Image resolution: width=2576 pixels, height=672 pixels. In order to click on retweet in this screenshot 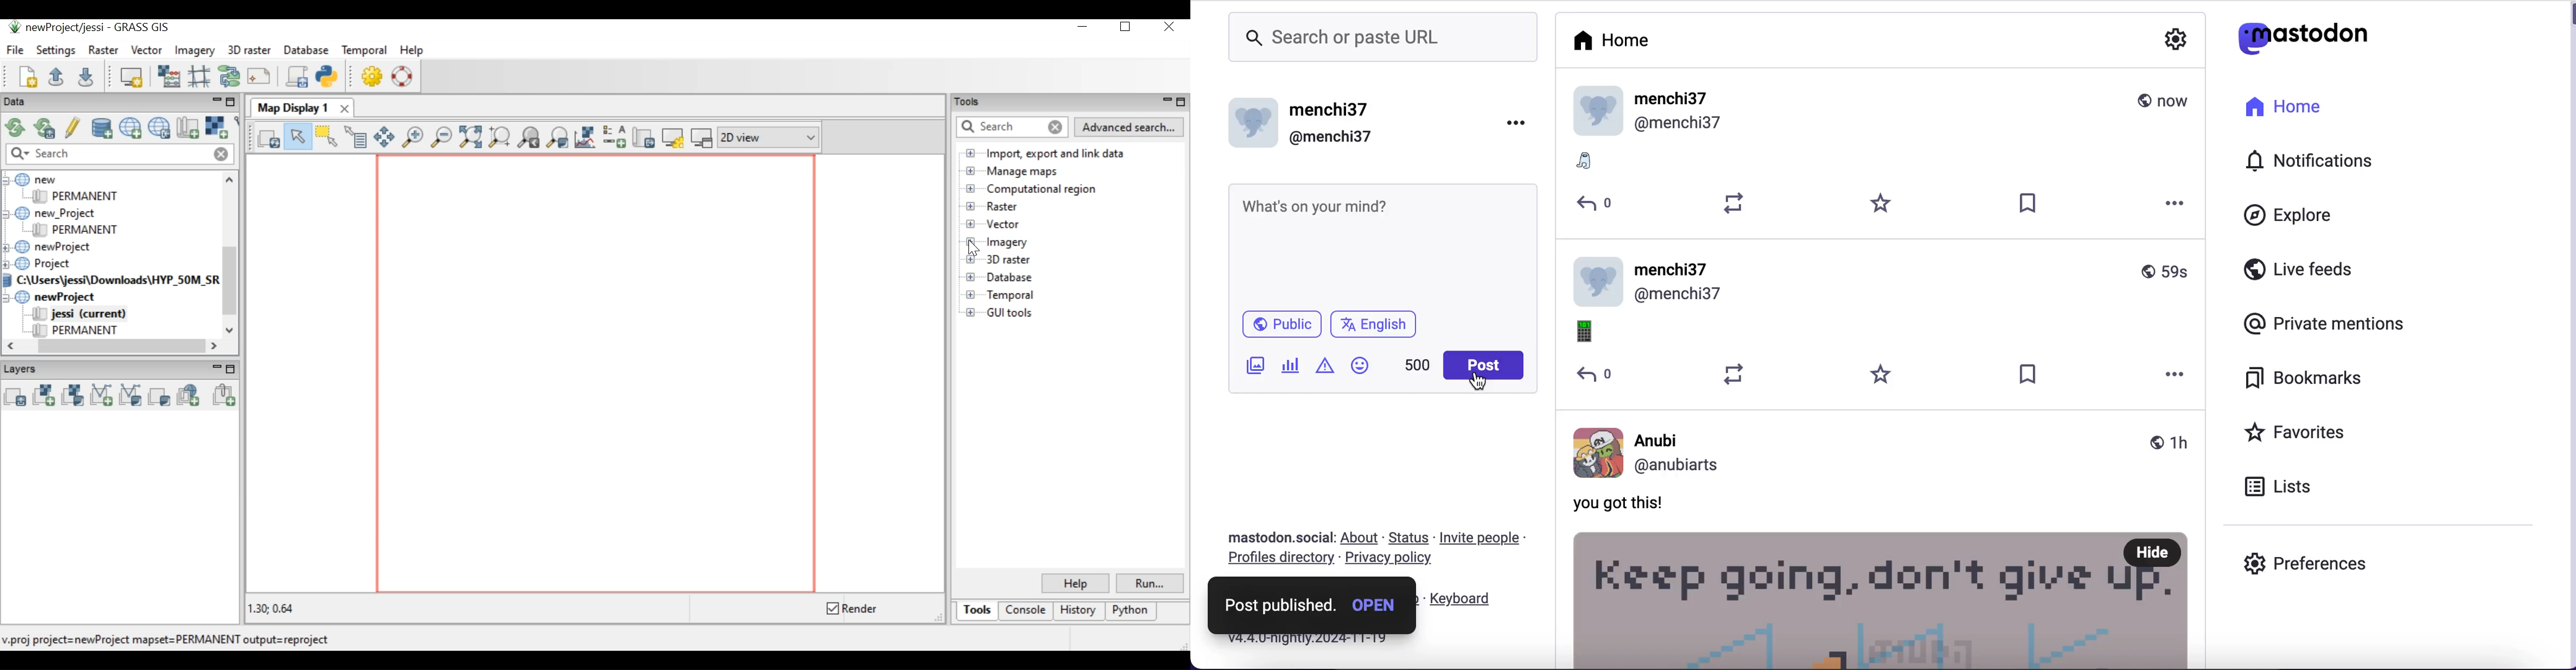, I will do `click(1735, 204)`.